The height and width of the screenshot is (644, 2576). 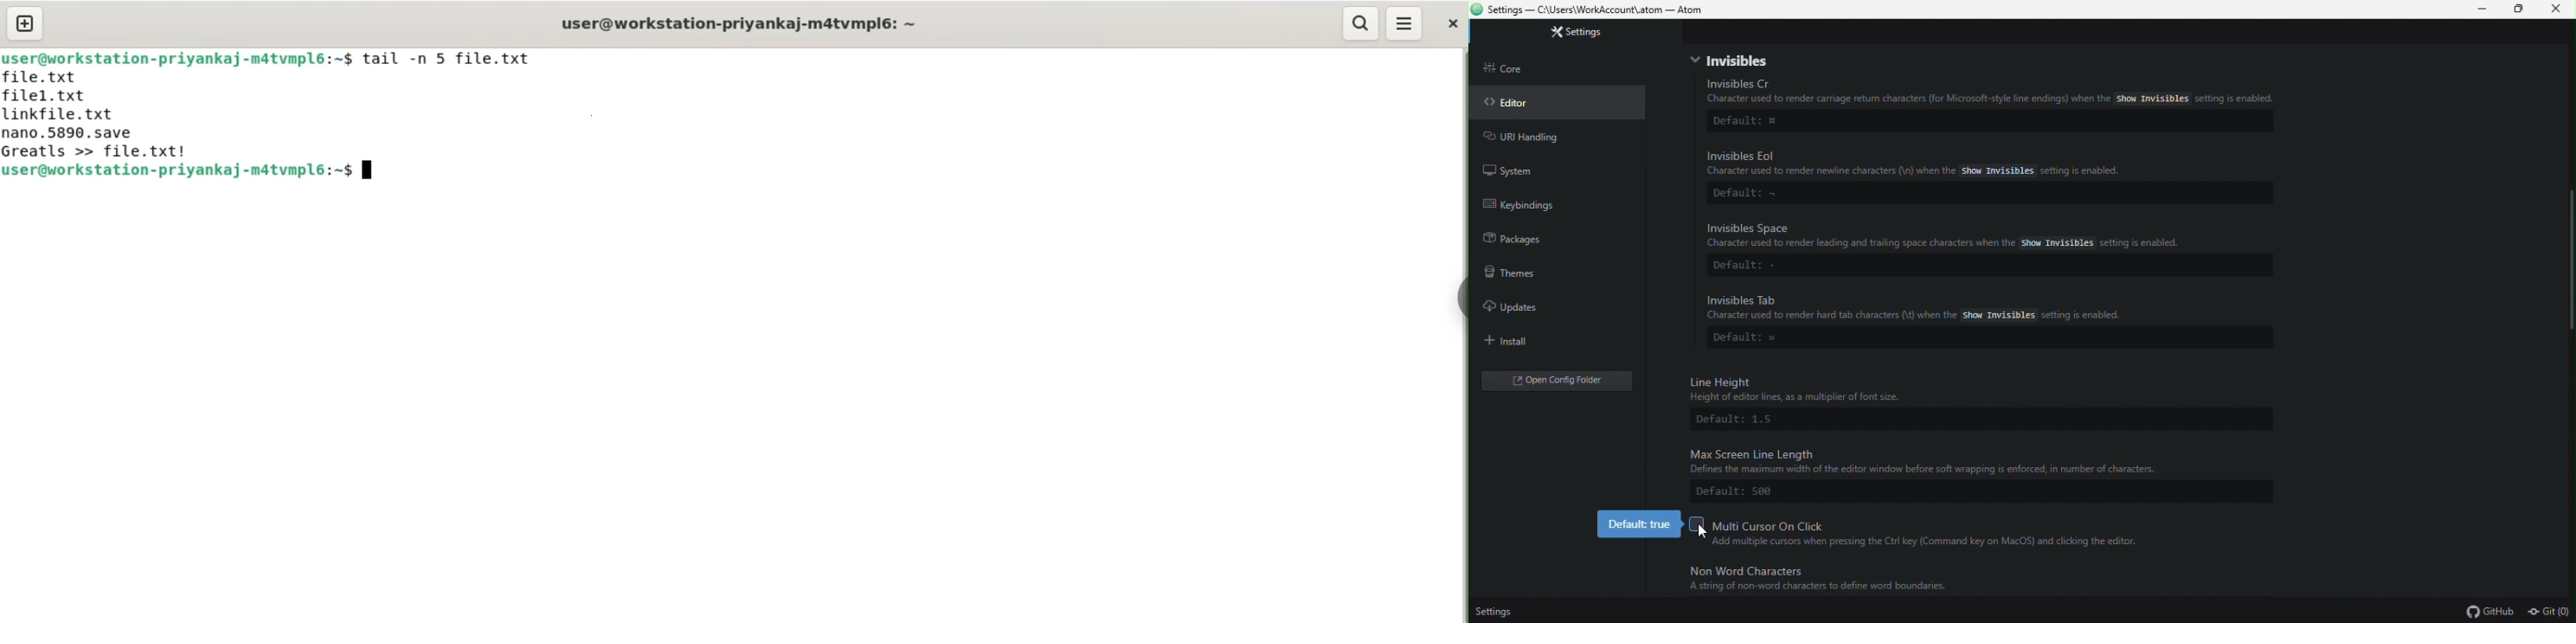 I want to click on close, so click(x=1452, y=25).